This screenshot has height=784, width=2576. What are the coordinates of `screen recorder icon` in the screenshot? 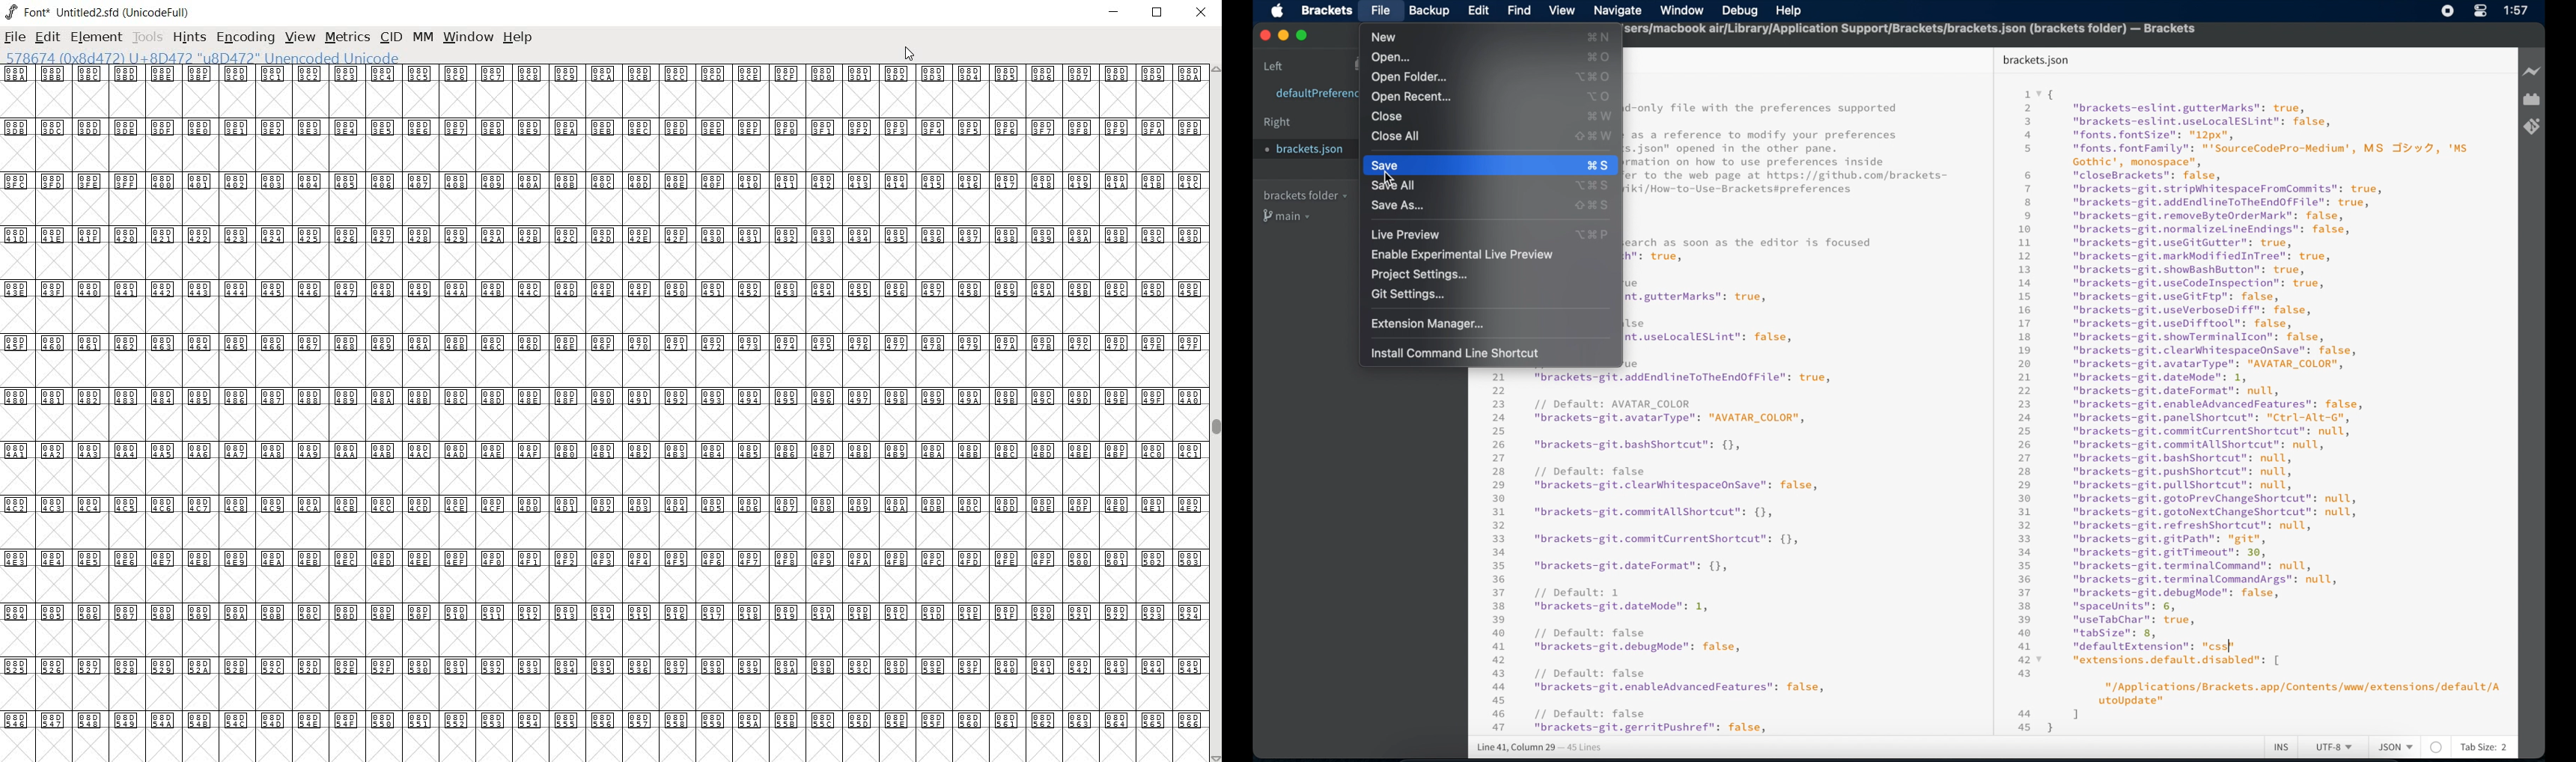 It's located at (2449, 11).